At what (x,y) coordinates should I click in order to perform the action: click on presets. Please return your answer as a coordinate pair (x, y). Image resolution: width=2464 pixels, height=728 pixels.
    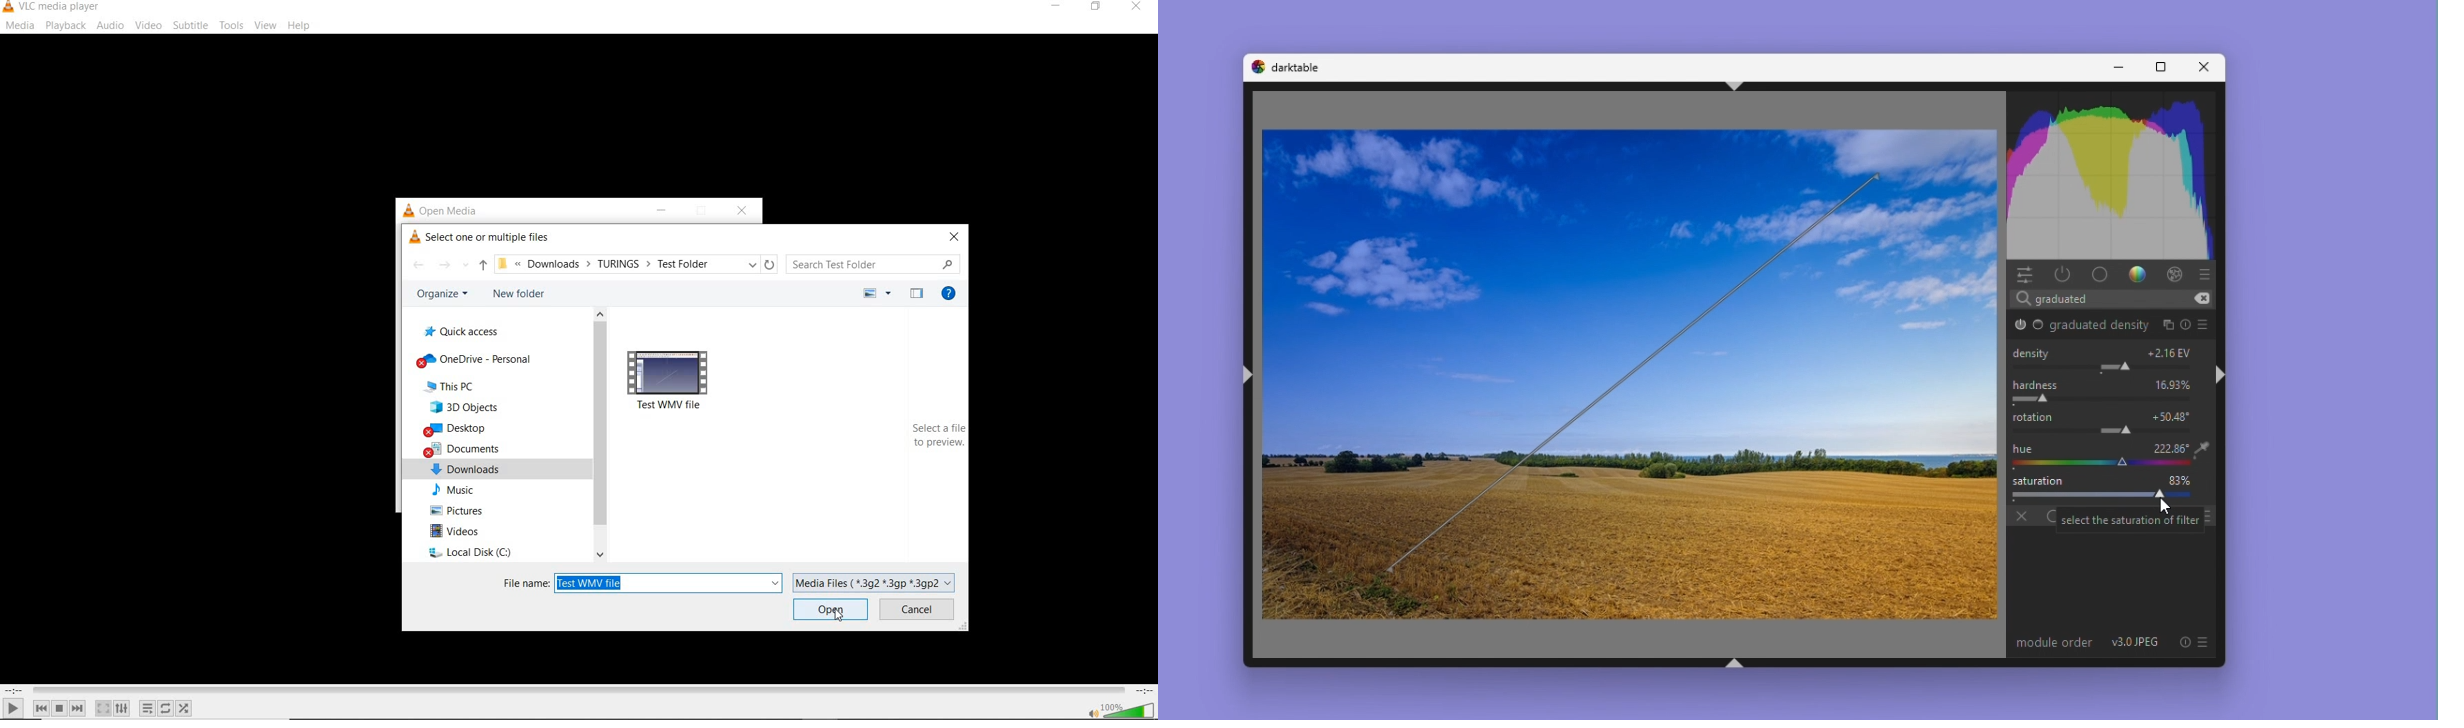
    Looking at the image, I should click on (2208, 272).